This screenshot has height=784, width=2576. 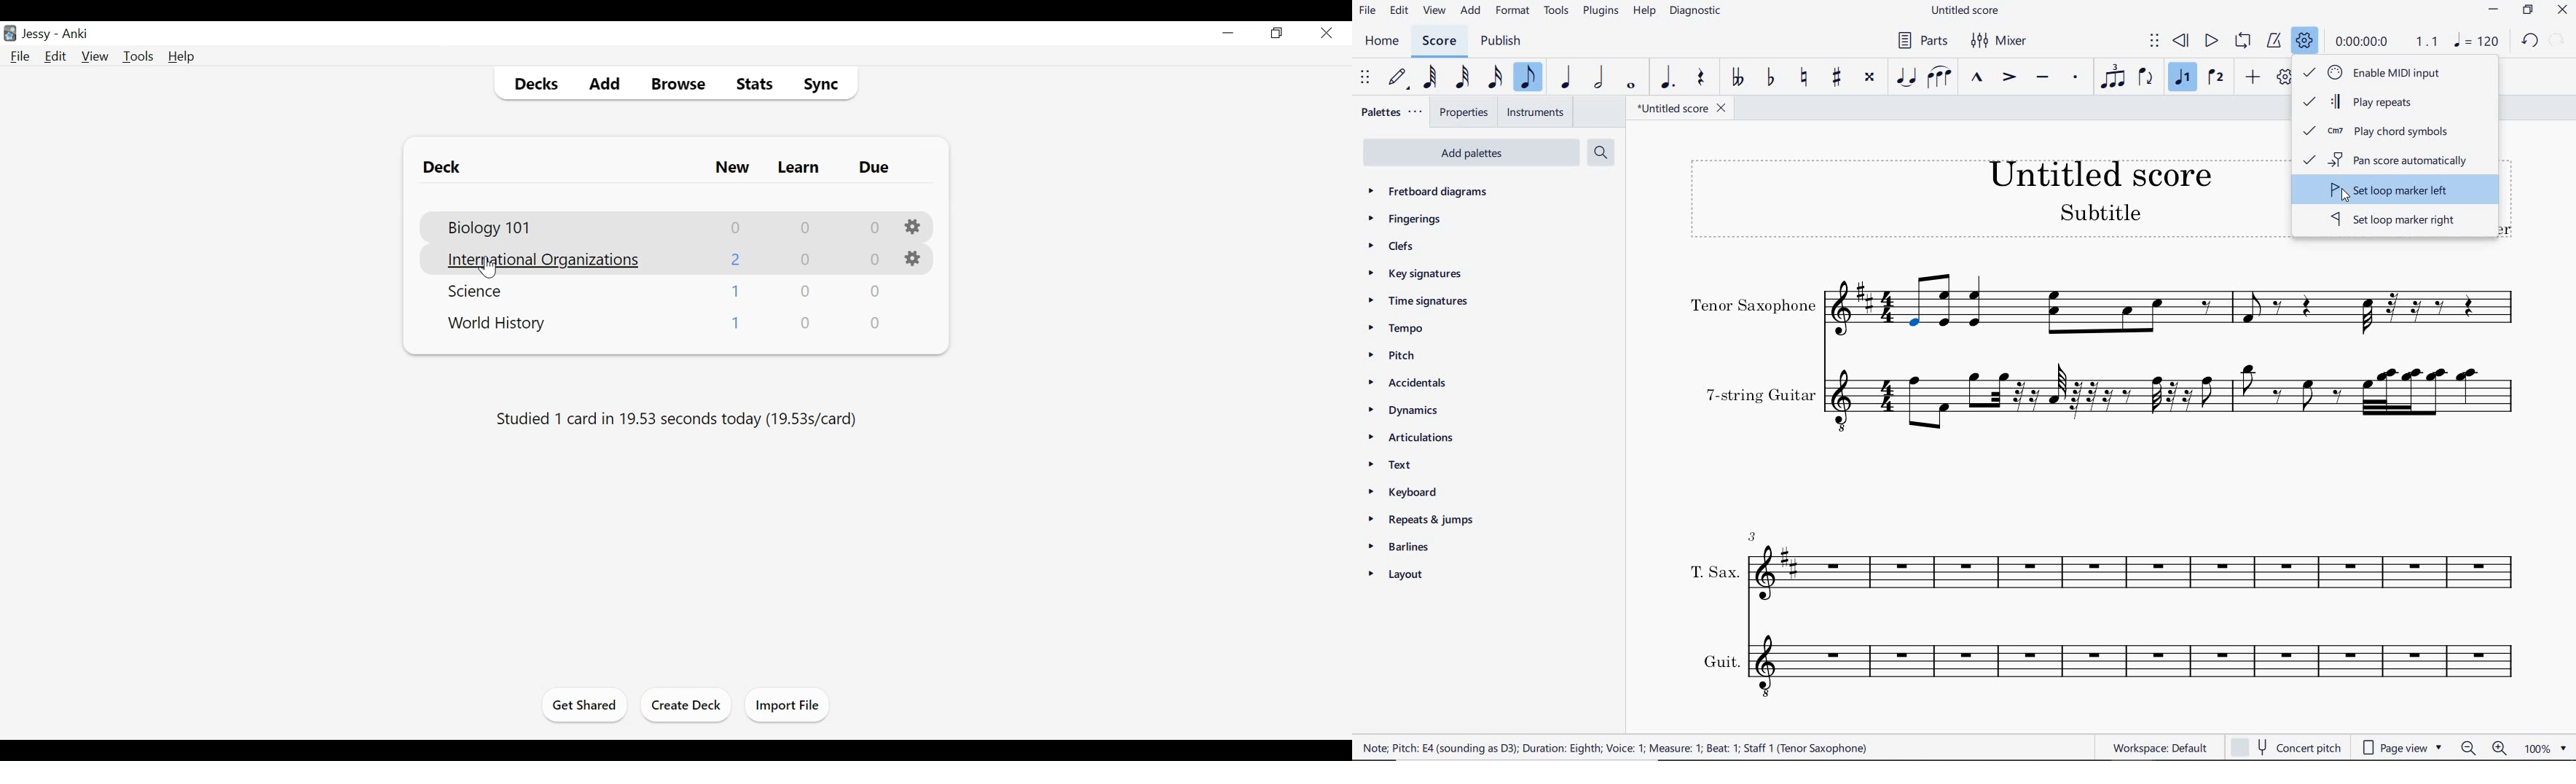 What do you see at coordinates (1399, 12) in the screenshot?
I see `EDIT` at bounding box center [1399, 12].